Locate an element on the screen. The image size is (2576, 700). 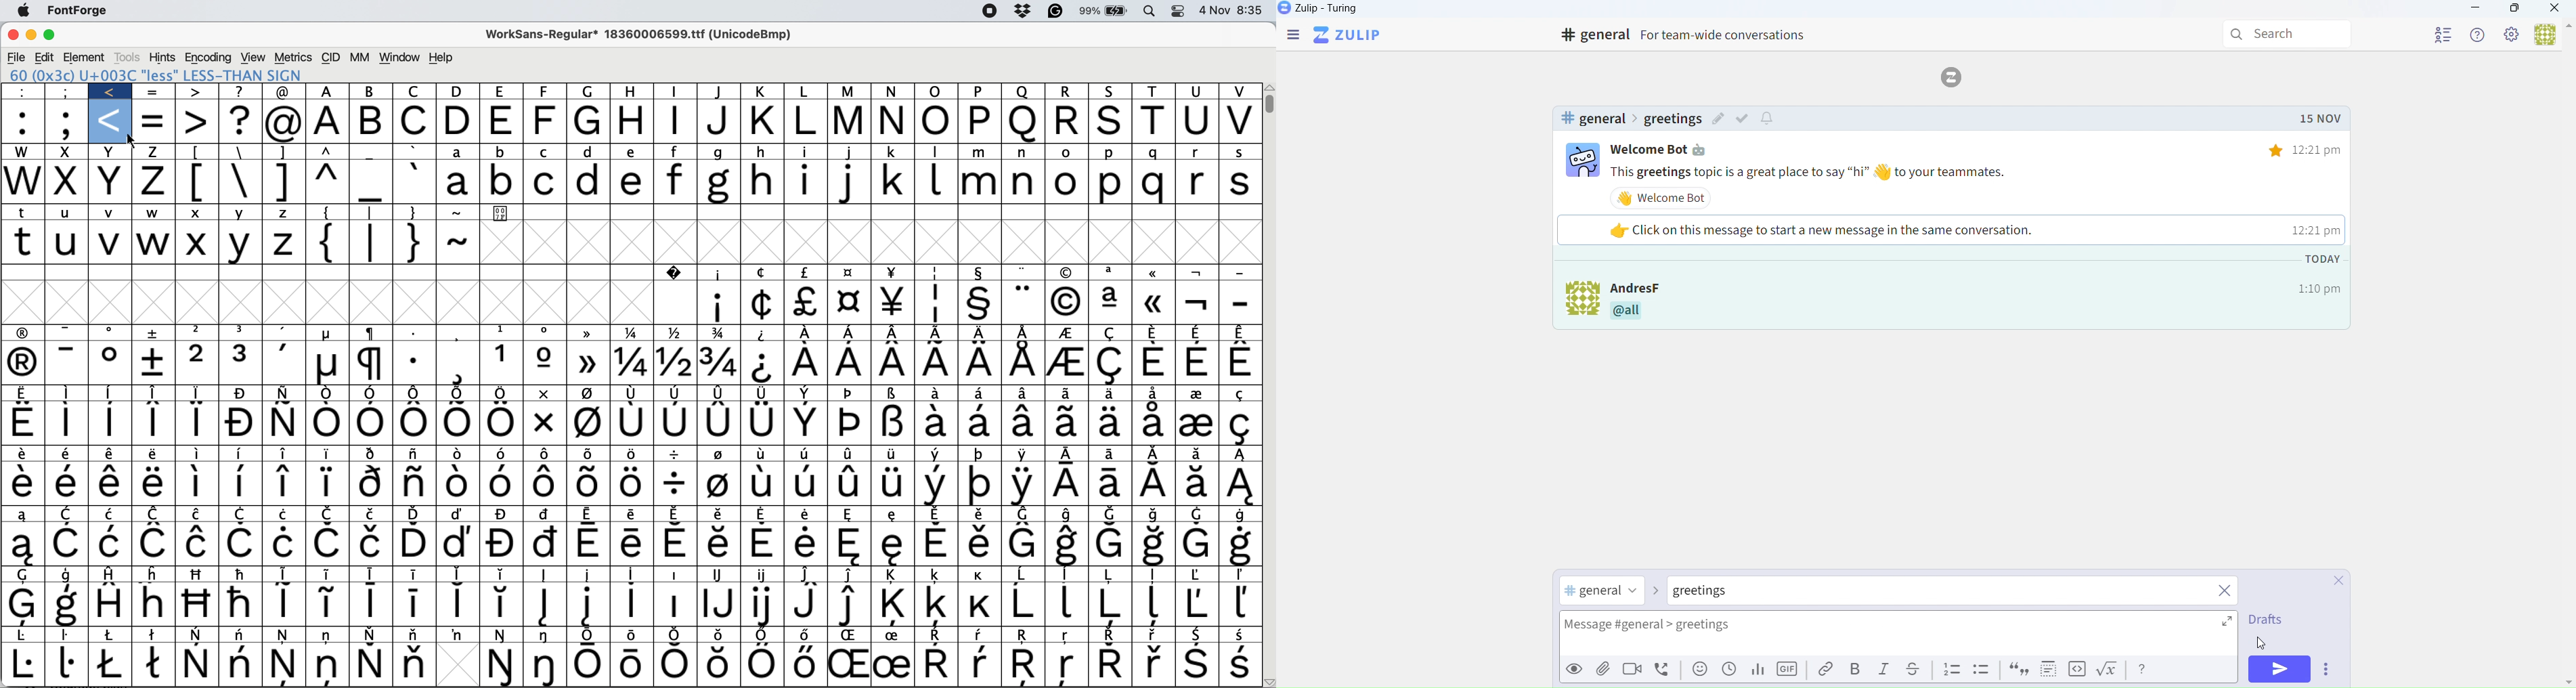
[ is located at coordinates (198, 182).